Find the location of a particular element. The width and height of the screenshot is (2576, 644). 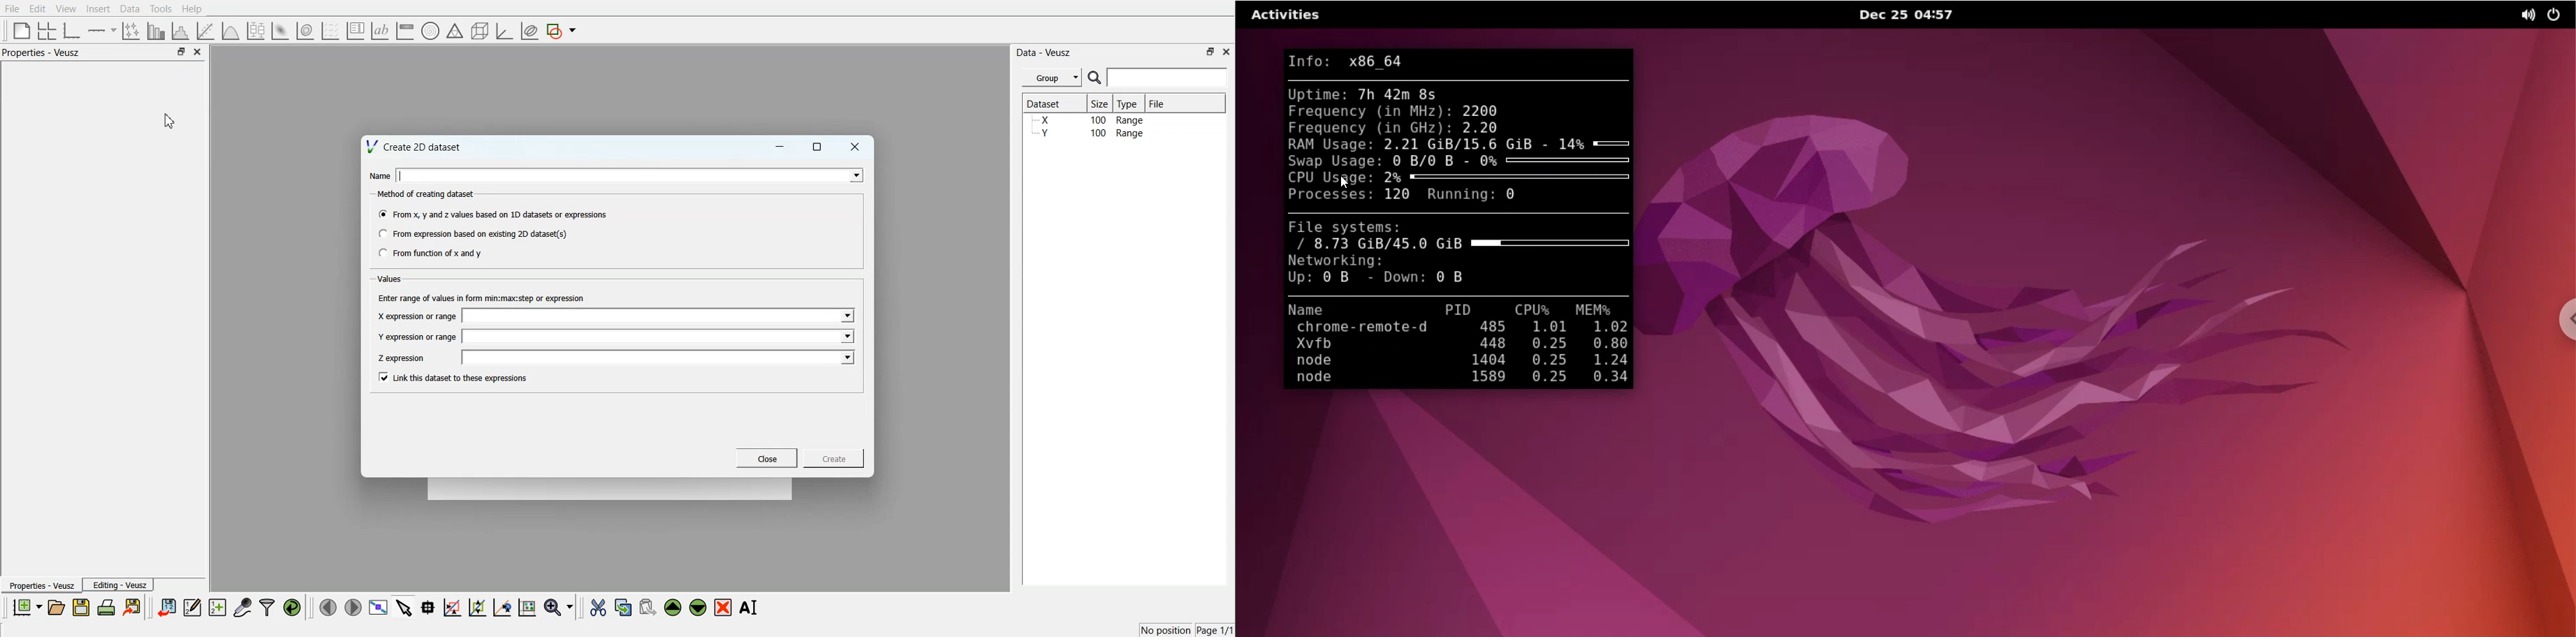

Enter name is located at coordinates (660, 317).